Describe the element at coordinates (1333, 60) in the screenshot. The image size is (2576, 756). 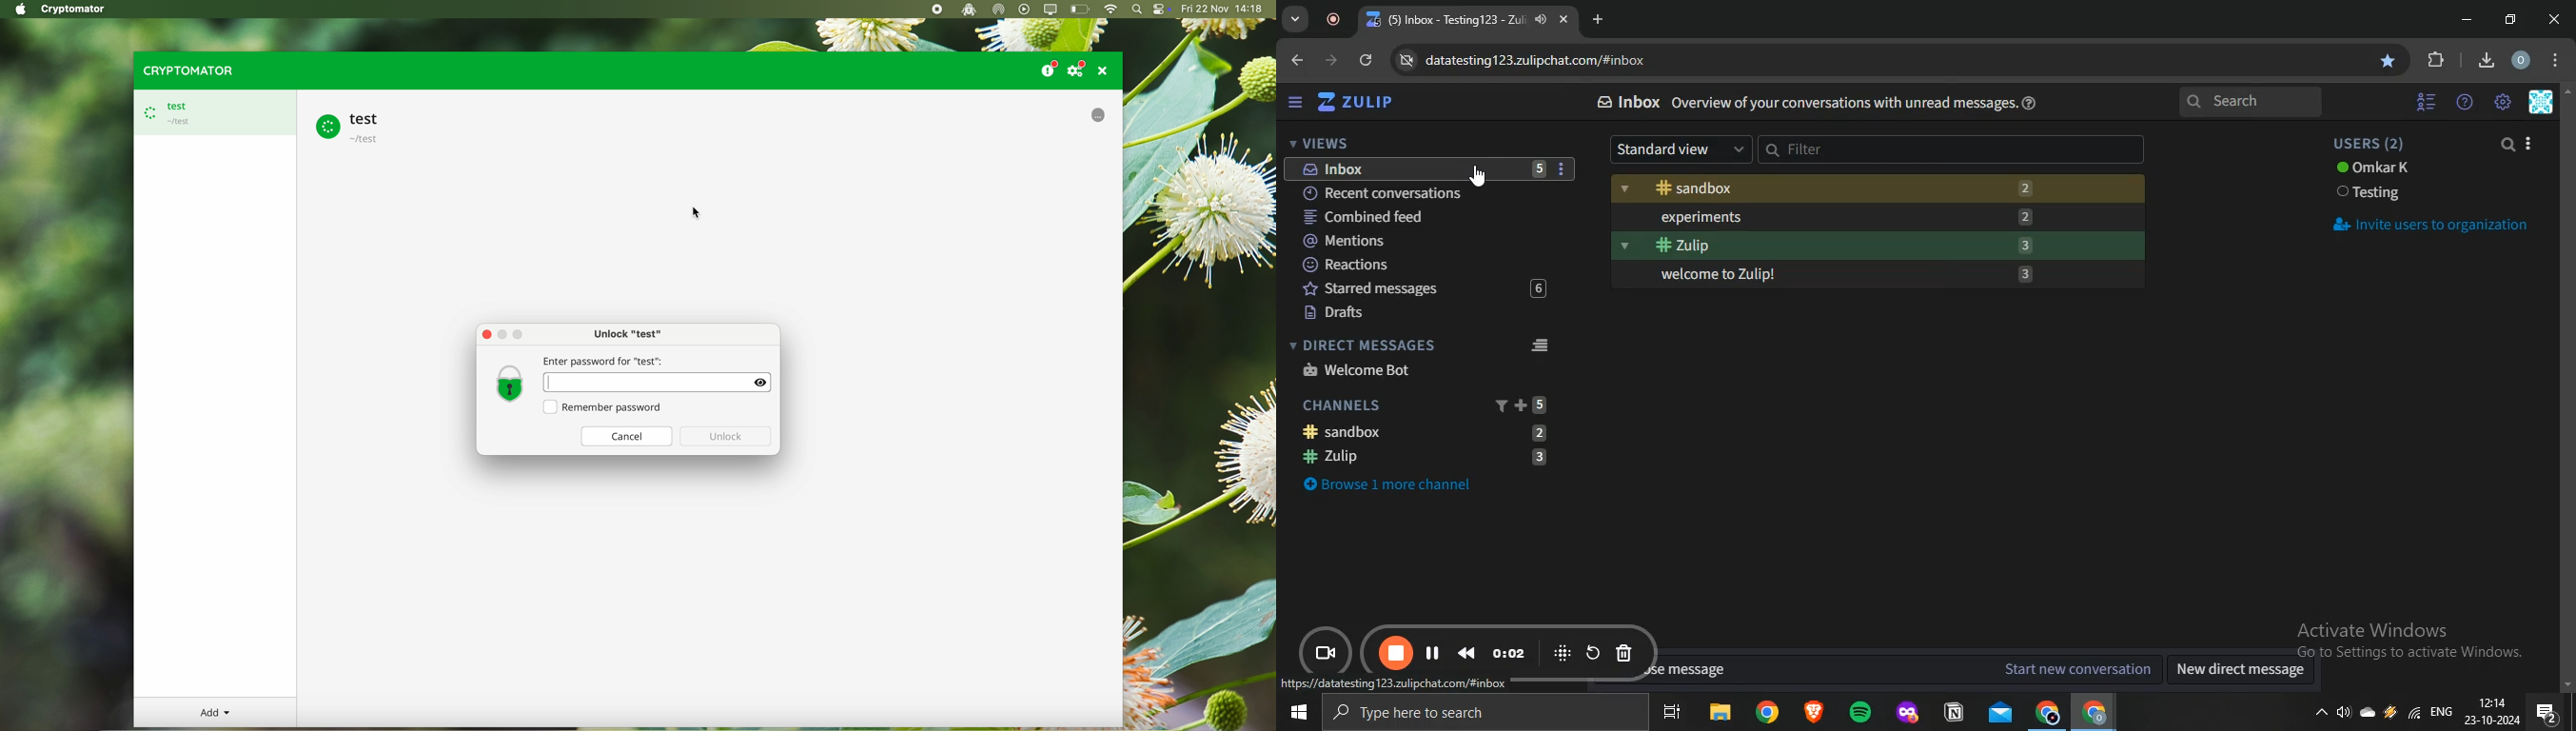
I see `go to next page` at that location.